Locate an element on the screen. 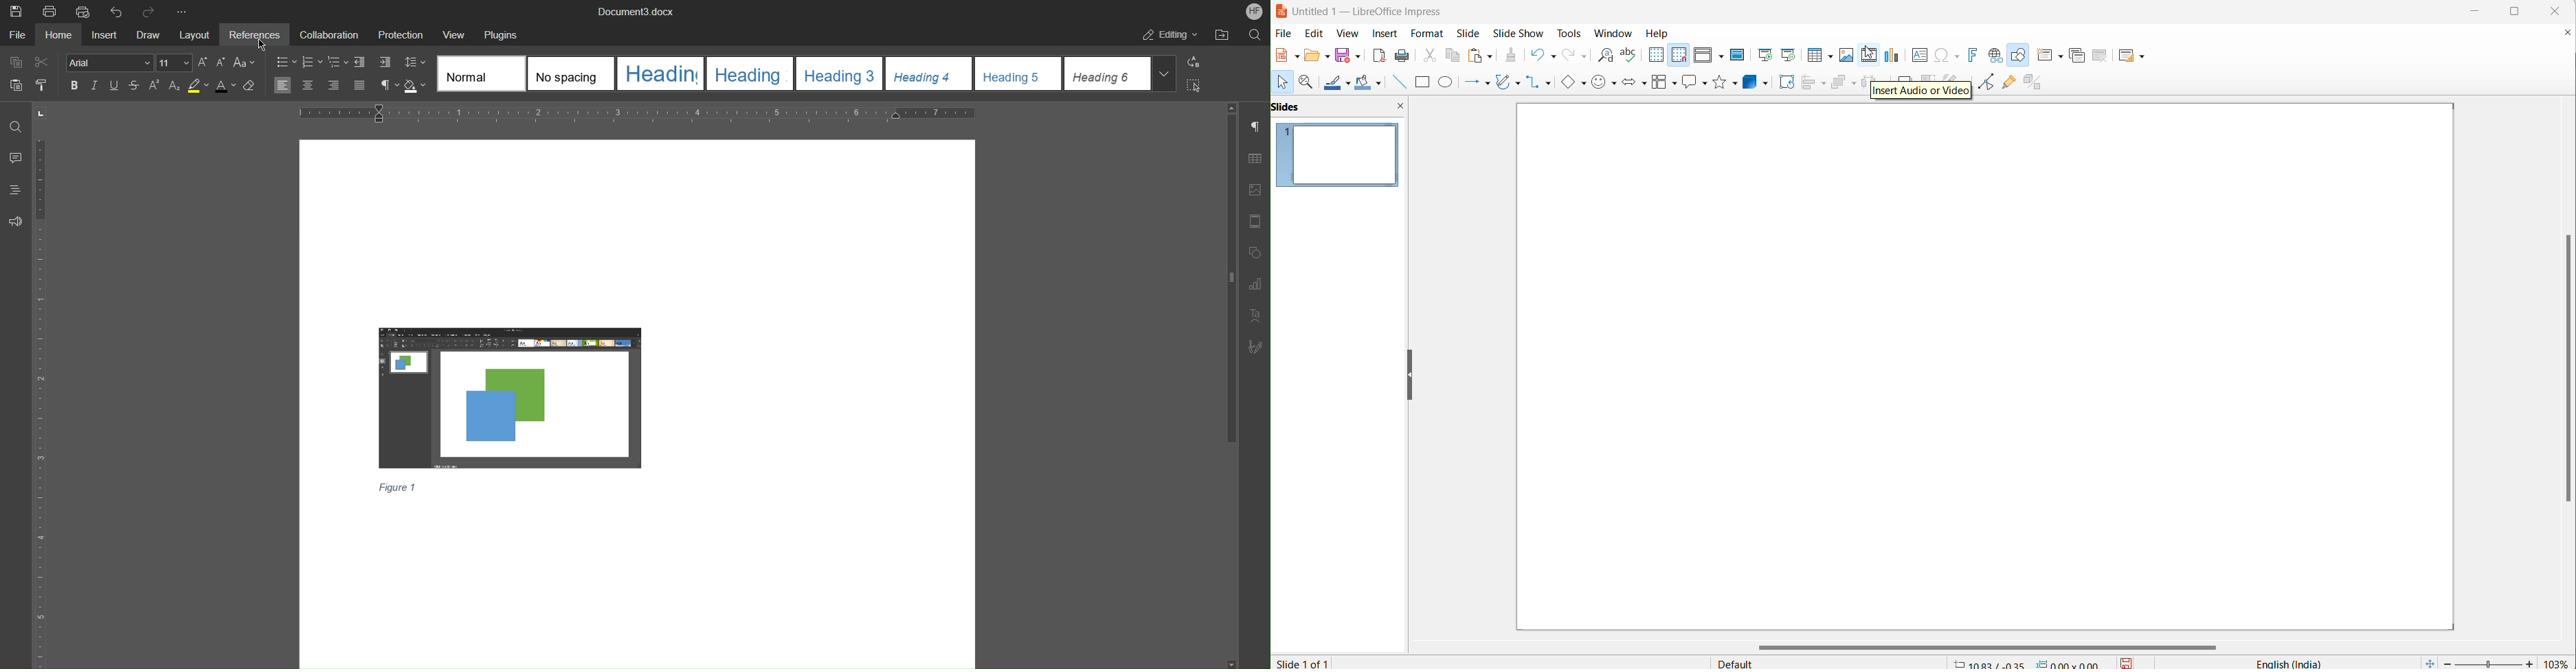 Image resolution: width=2576 pixels, height=672 pixels. Image is located at coordinates (510, 400).